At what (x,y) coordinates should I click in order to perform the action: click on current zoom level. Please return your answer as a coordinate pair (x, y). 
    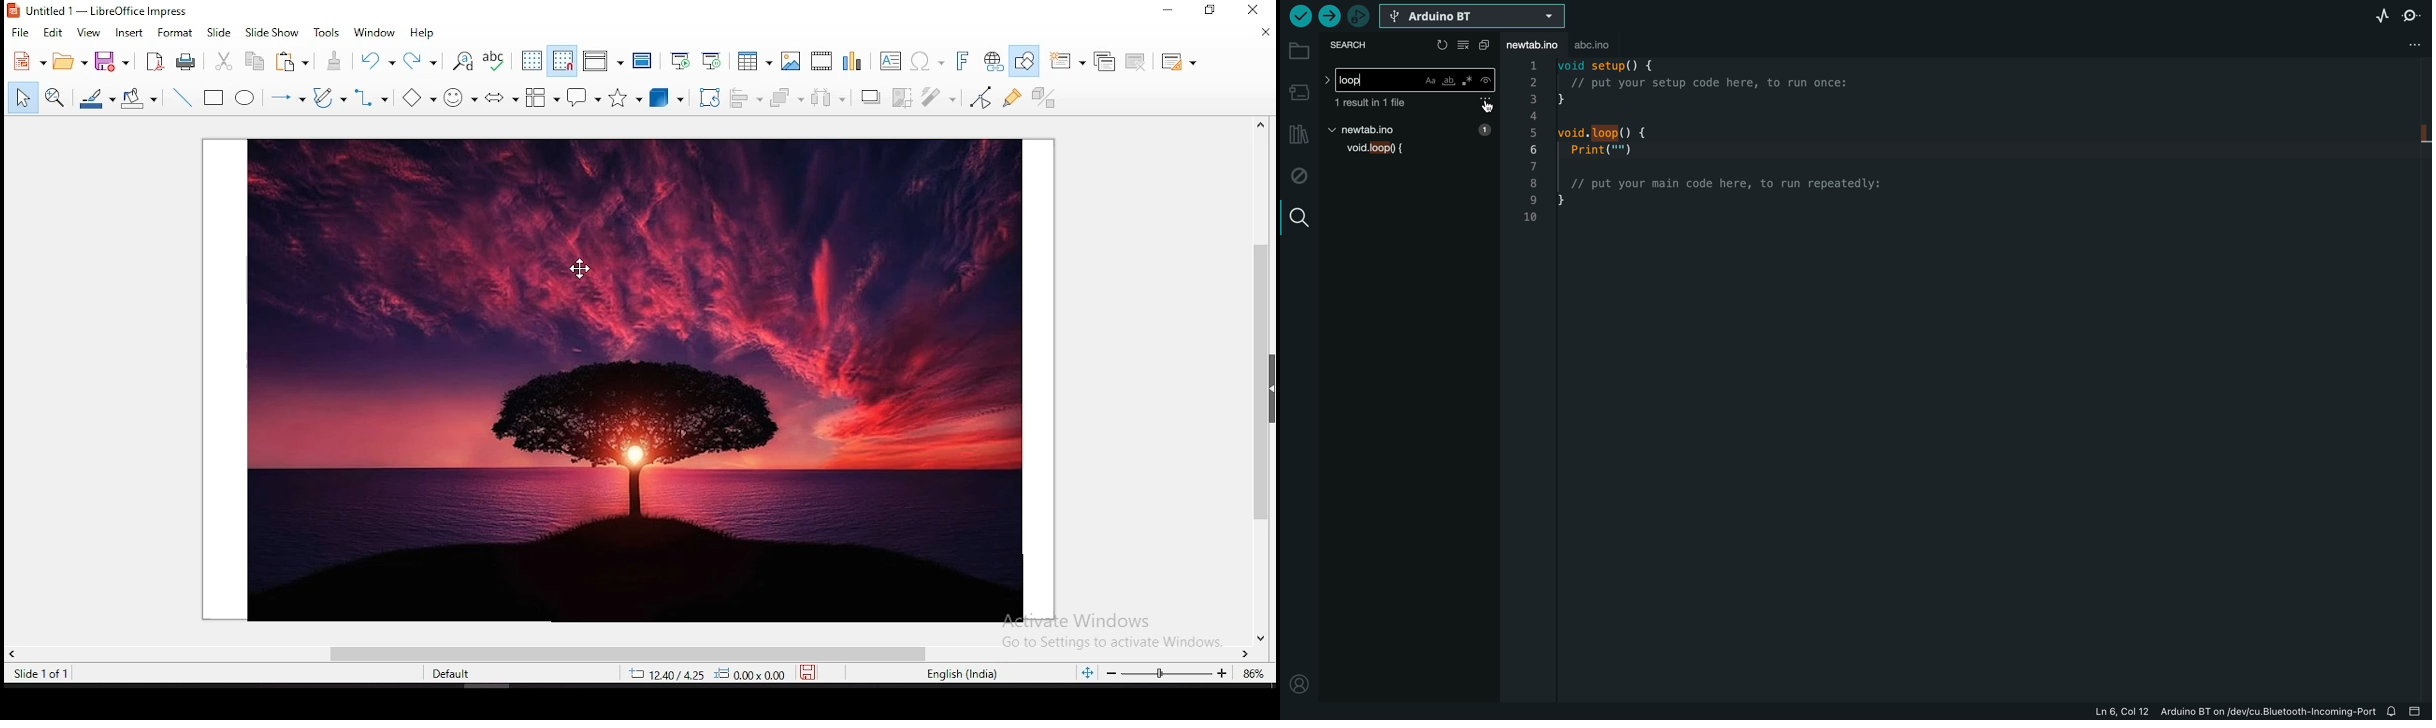
    Looking at the image, I should click on (1251, 676).